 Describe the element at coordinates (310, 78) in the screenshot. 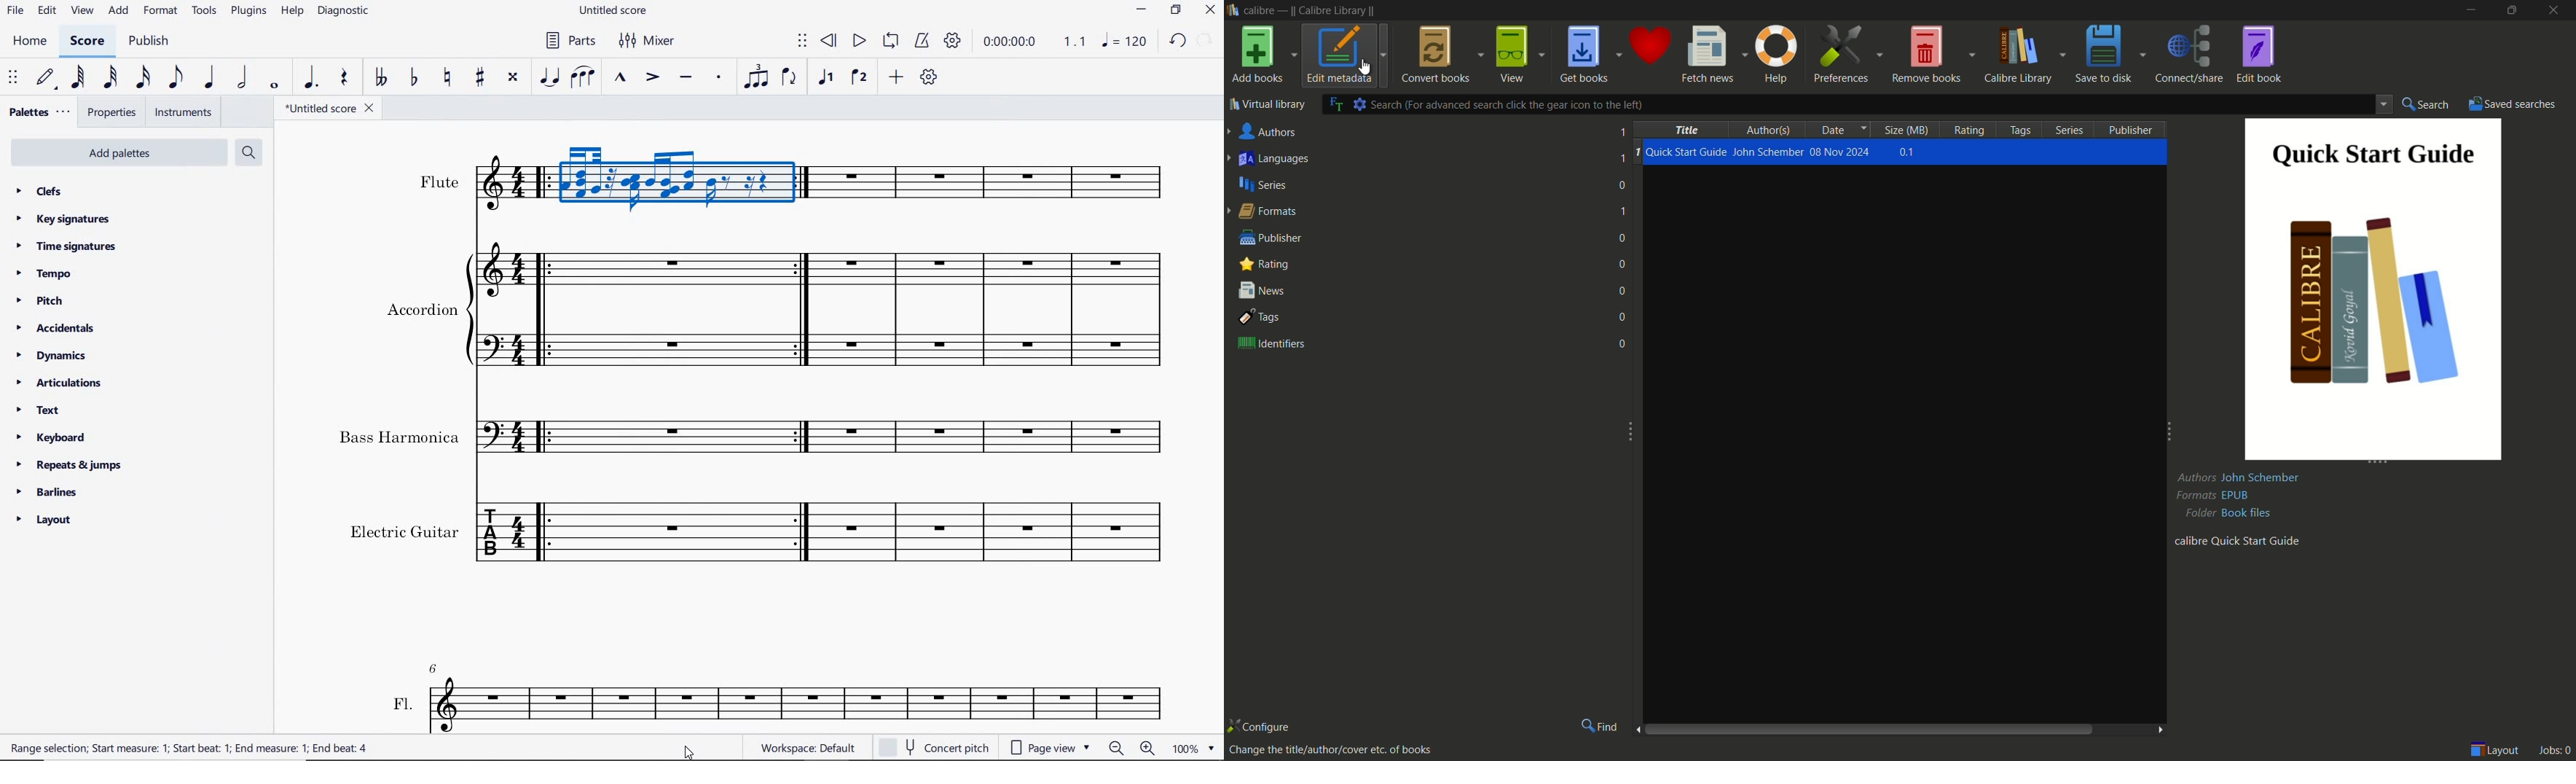

I see `augmentation dot` at that location.